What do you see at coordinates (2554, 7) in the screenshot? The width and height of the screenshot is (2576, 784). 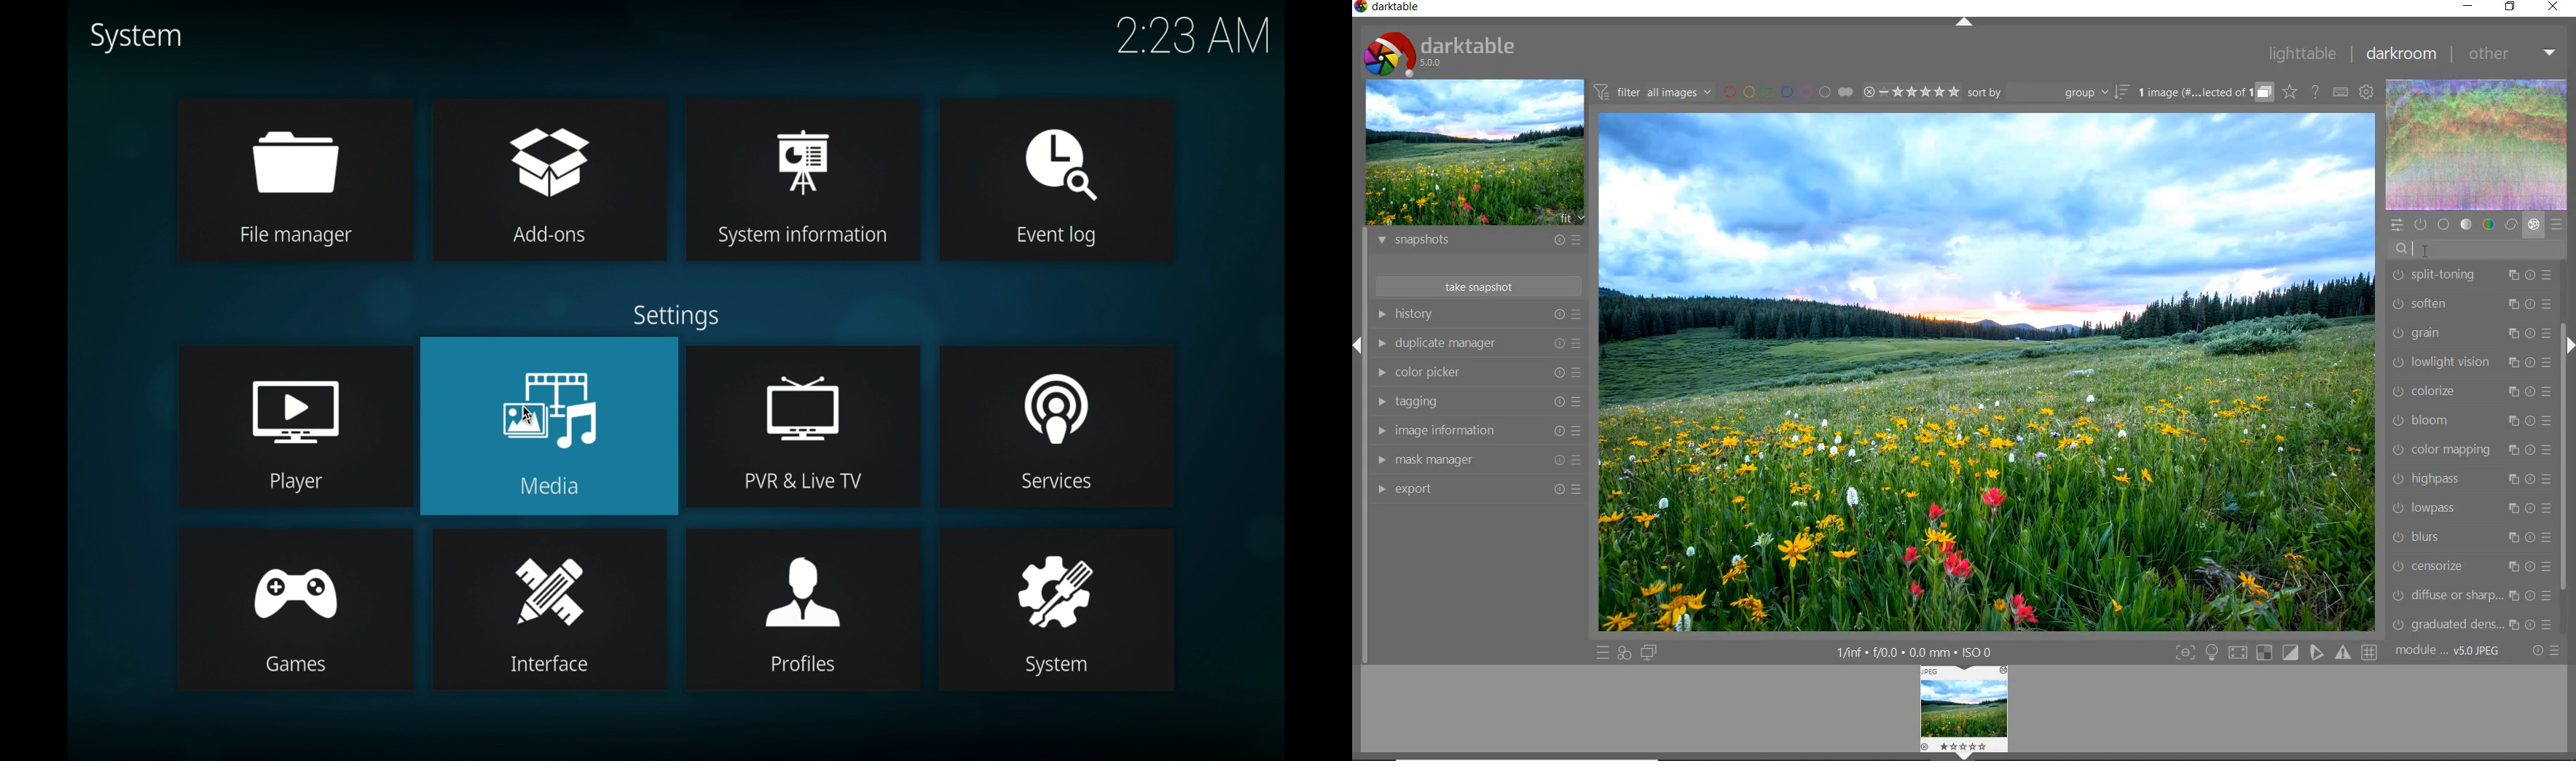 I see `close` at bounding box center [2554, 7].